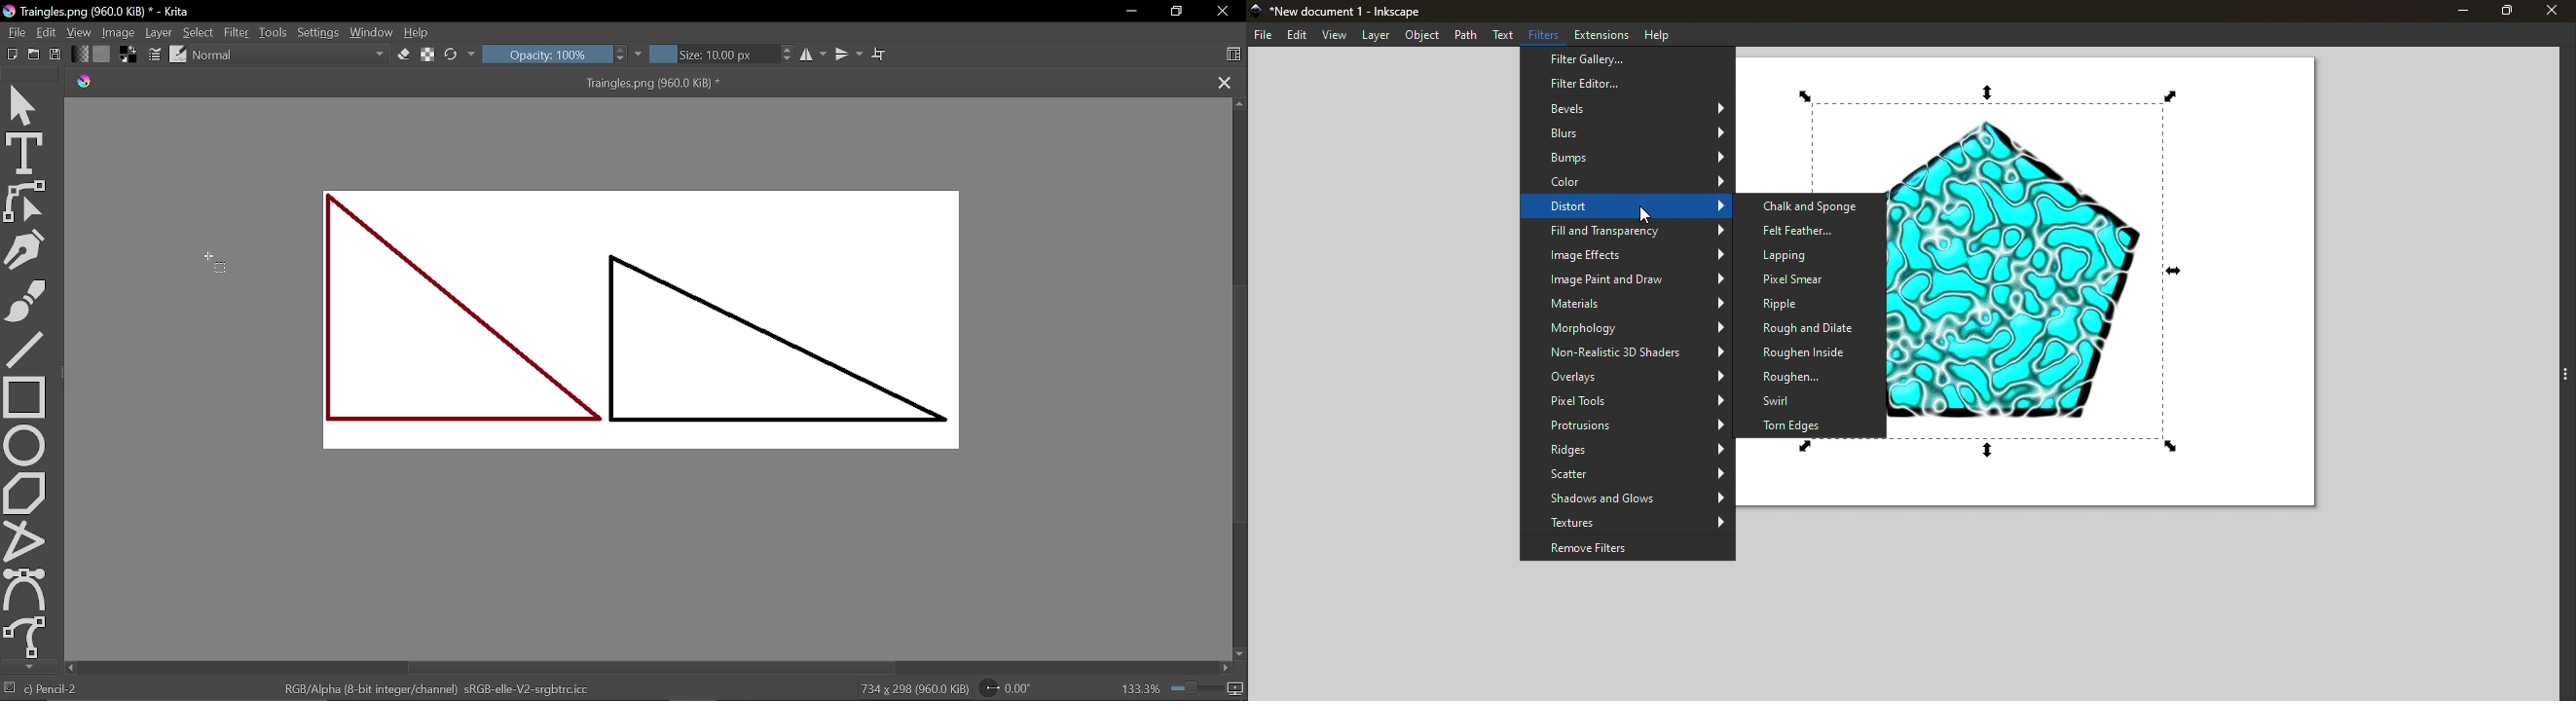 This screenshot has width=2576, height=728. Describe the element at coordinates (425, 53) in the screenshot. I see `Preserve alpha` at that location.